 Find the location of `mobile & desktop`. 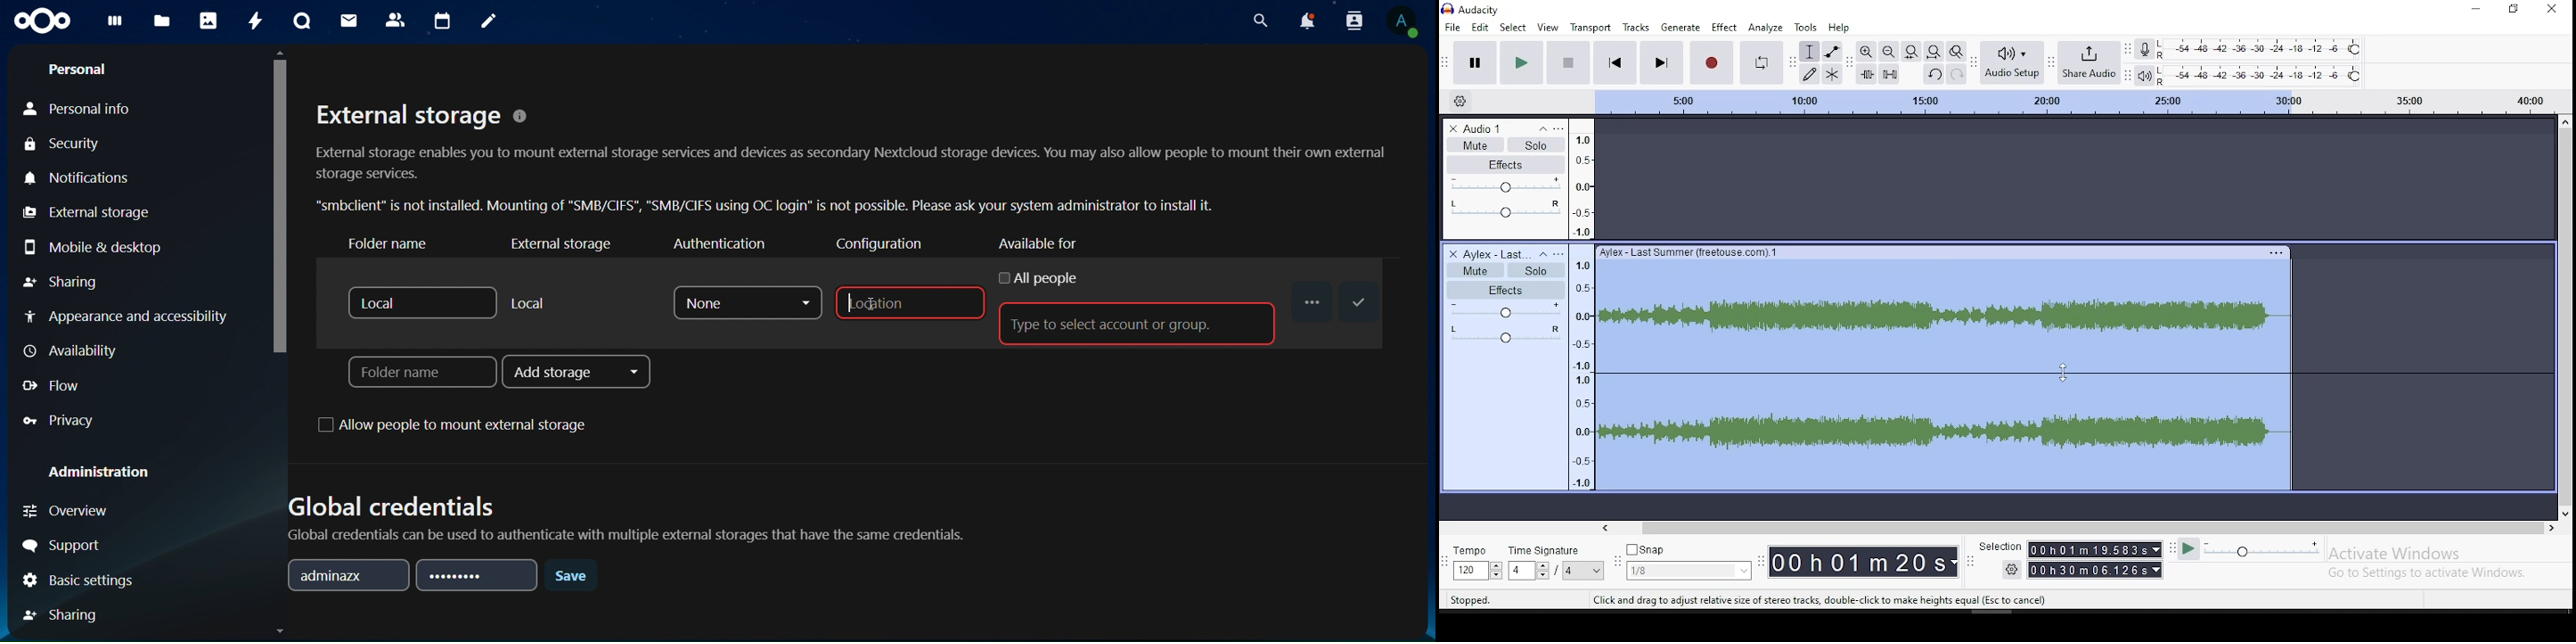

mobile & desktop is located at coordinates (93, 246).